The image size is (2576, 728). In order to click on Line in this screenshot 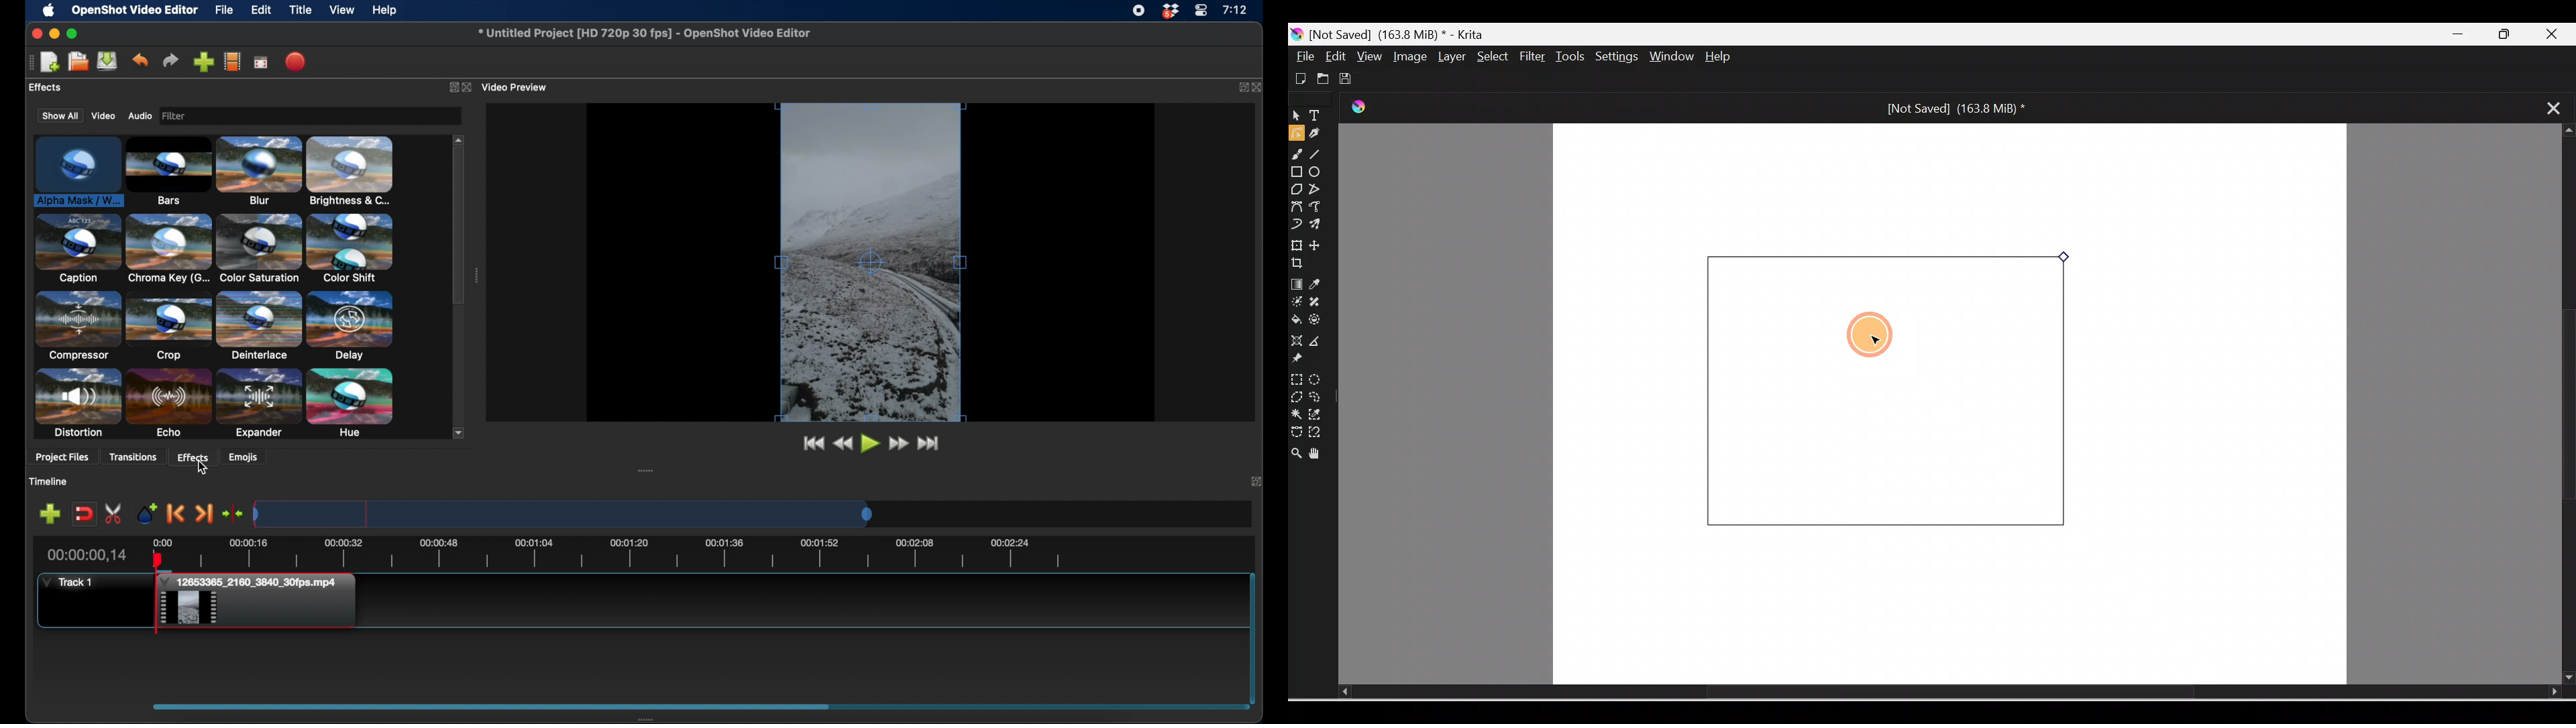, I will do `click(1320, 156)`.